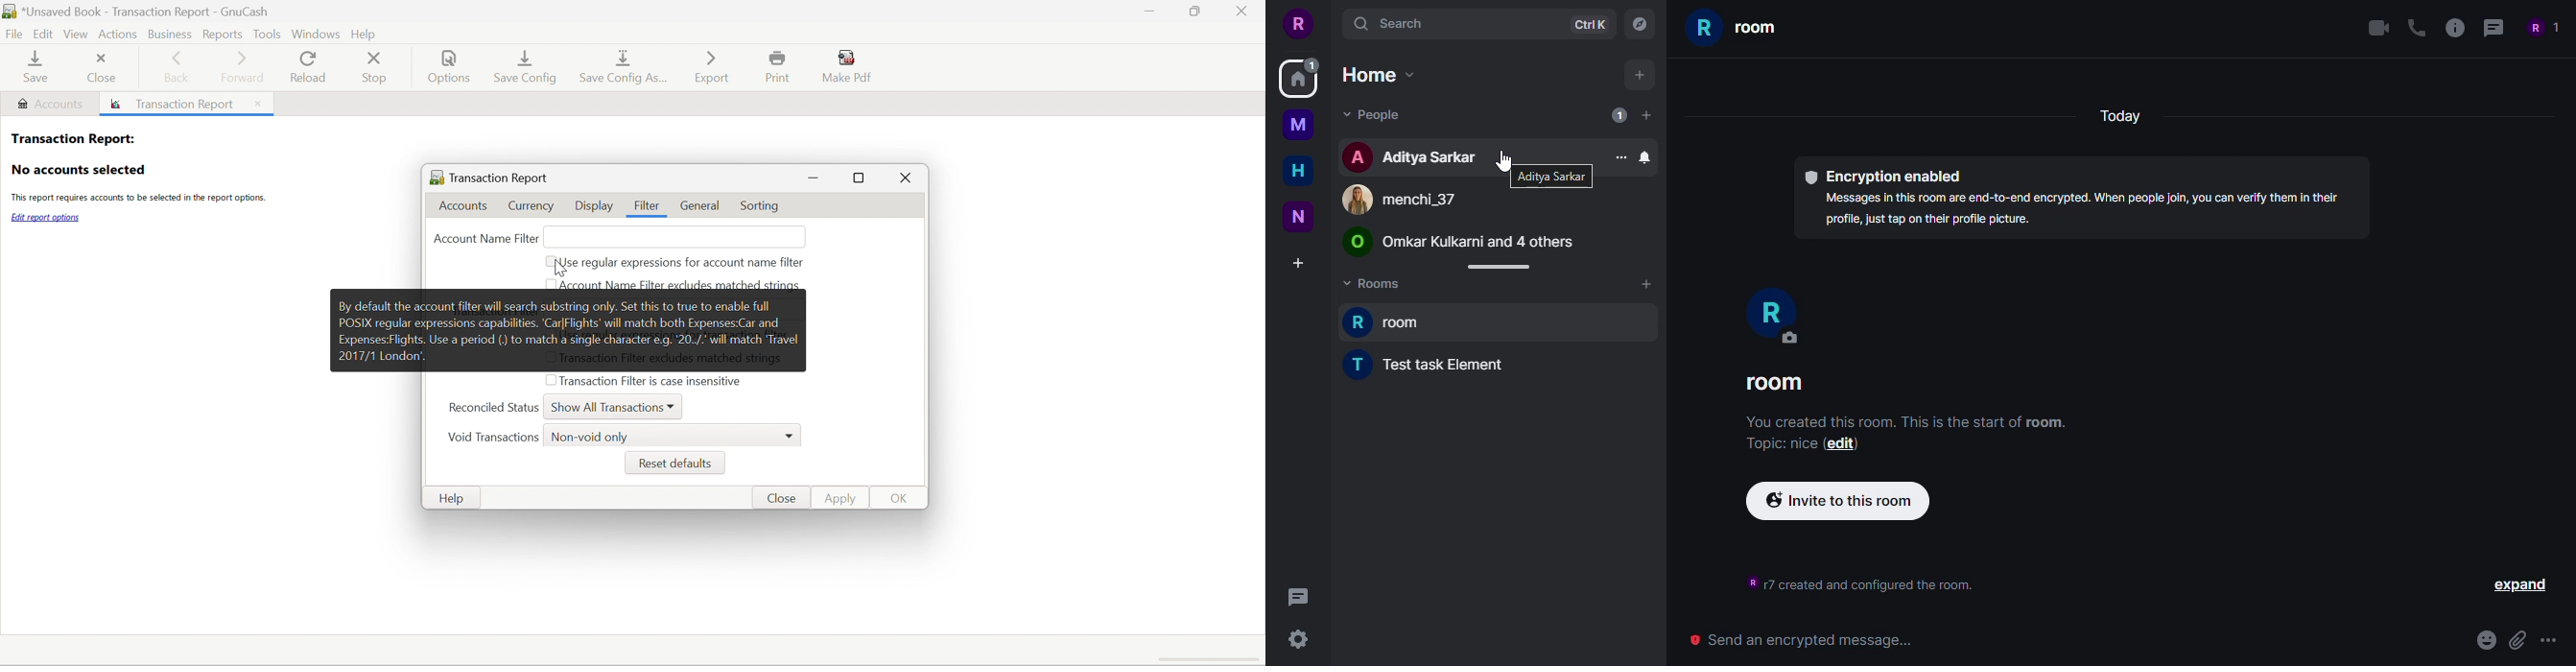 The height and width of the screenshot is (672, 2576). Describe the element at coordinates (781, 67) in the screenshot. I see `Print` at that location.